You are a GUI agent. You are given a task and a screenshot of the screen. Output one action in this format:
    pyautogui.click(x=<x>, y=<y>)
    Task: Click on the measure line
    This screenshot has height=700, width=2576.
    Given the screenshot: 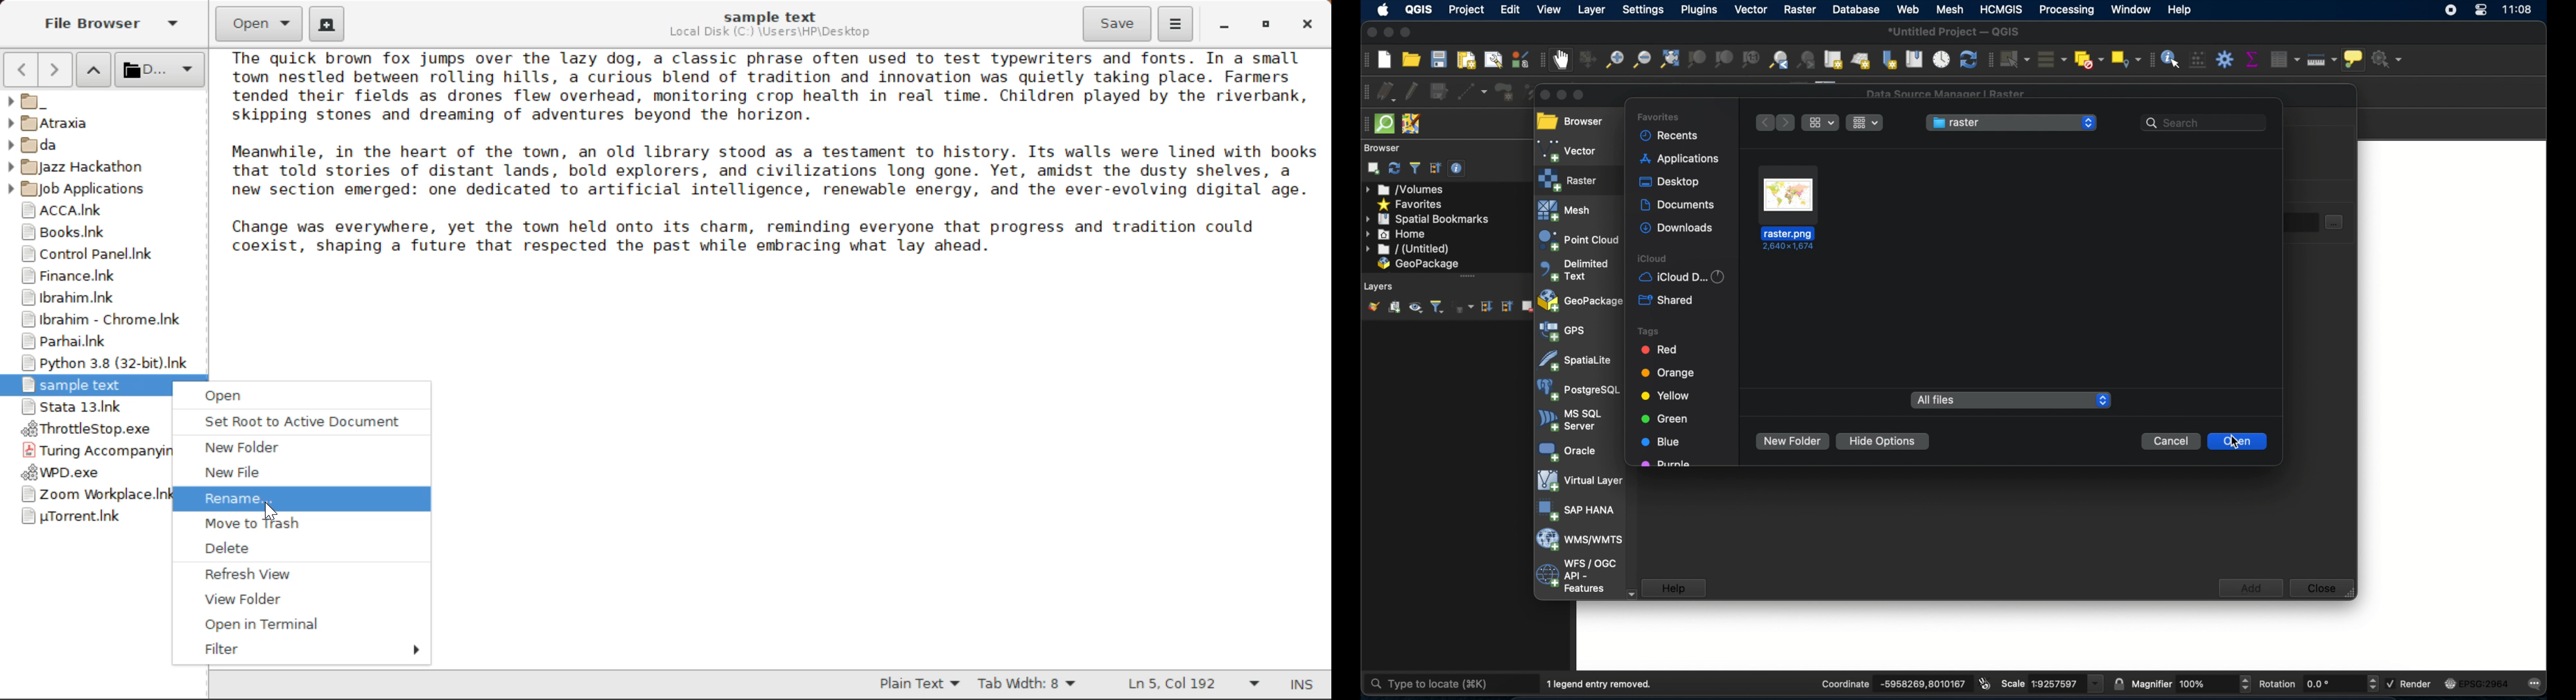 What is the action you would take?
    pyautogui.click(x=2324, y=62)
    